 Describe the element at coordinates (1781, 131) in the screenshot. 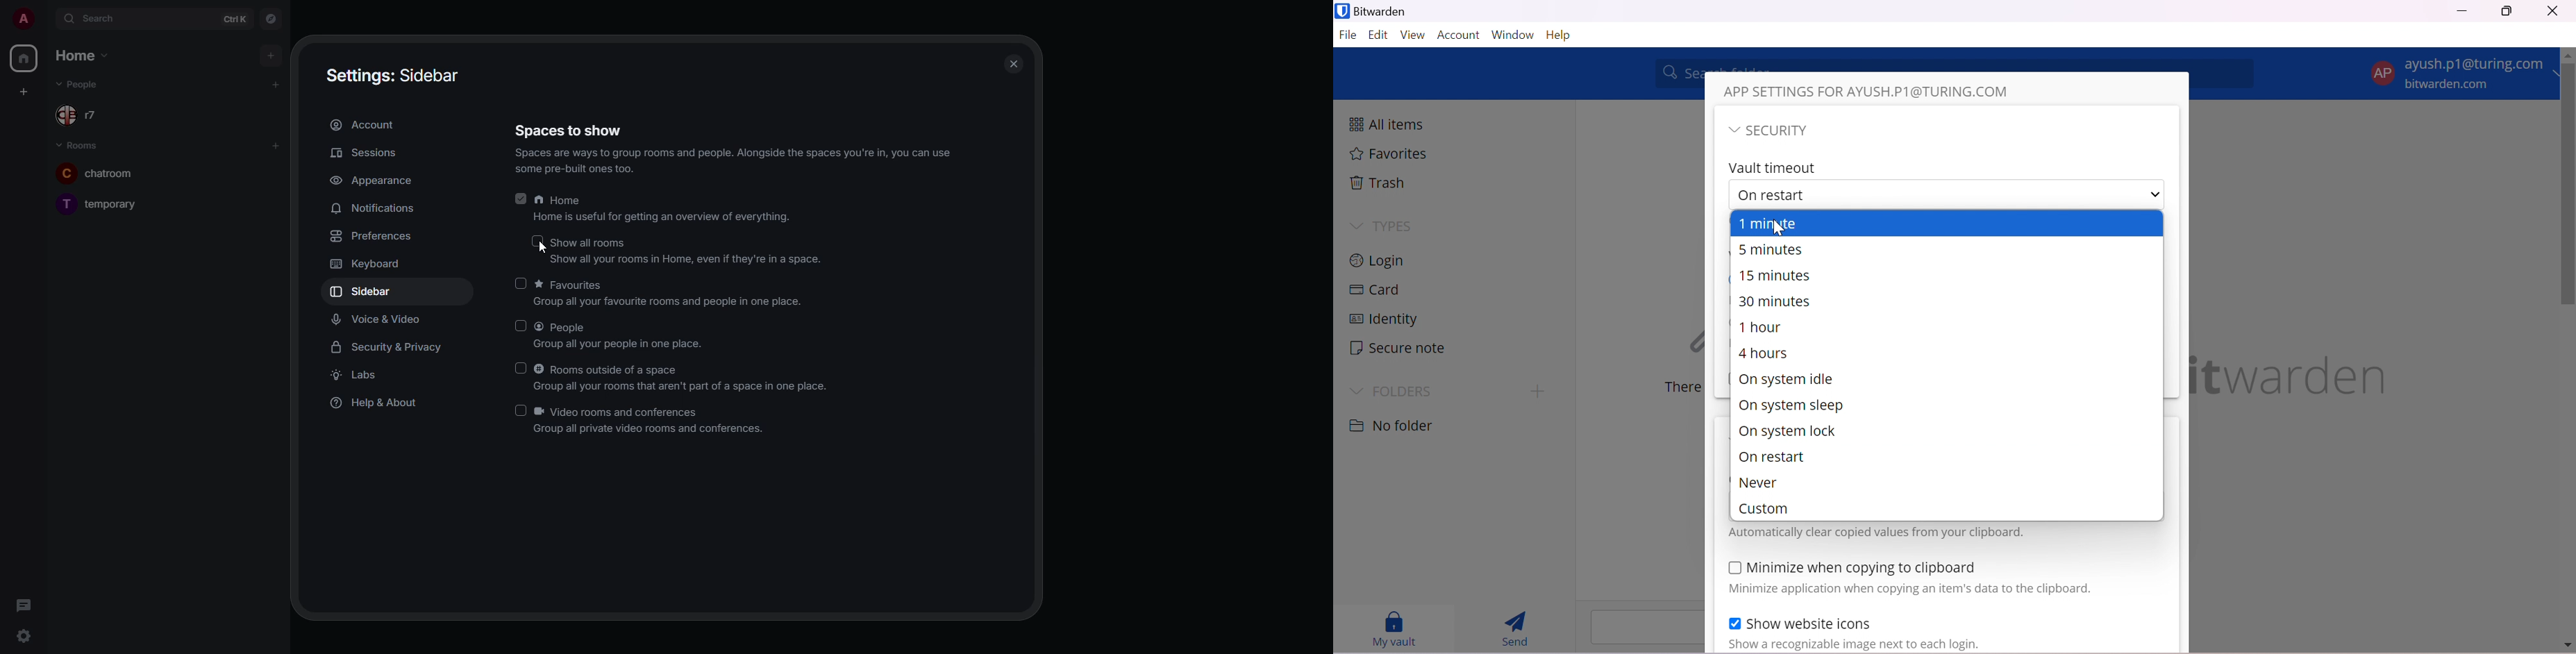

I see `SECURITY` at that location.